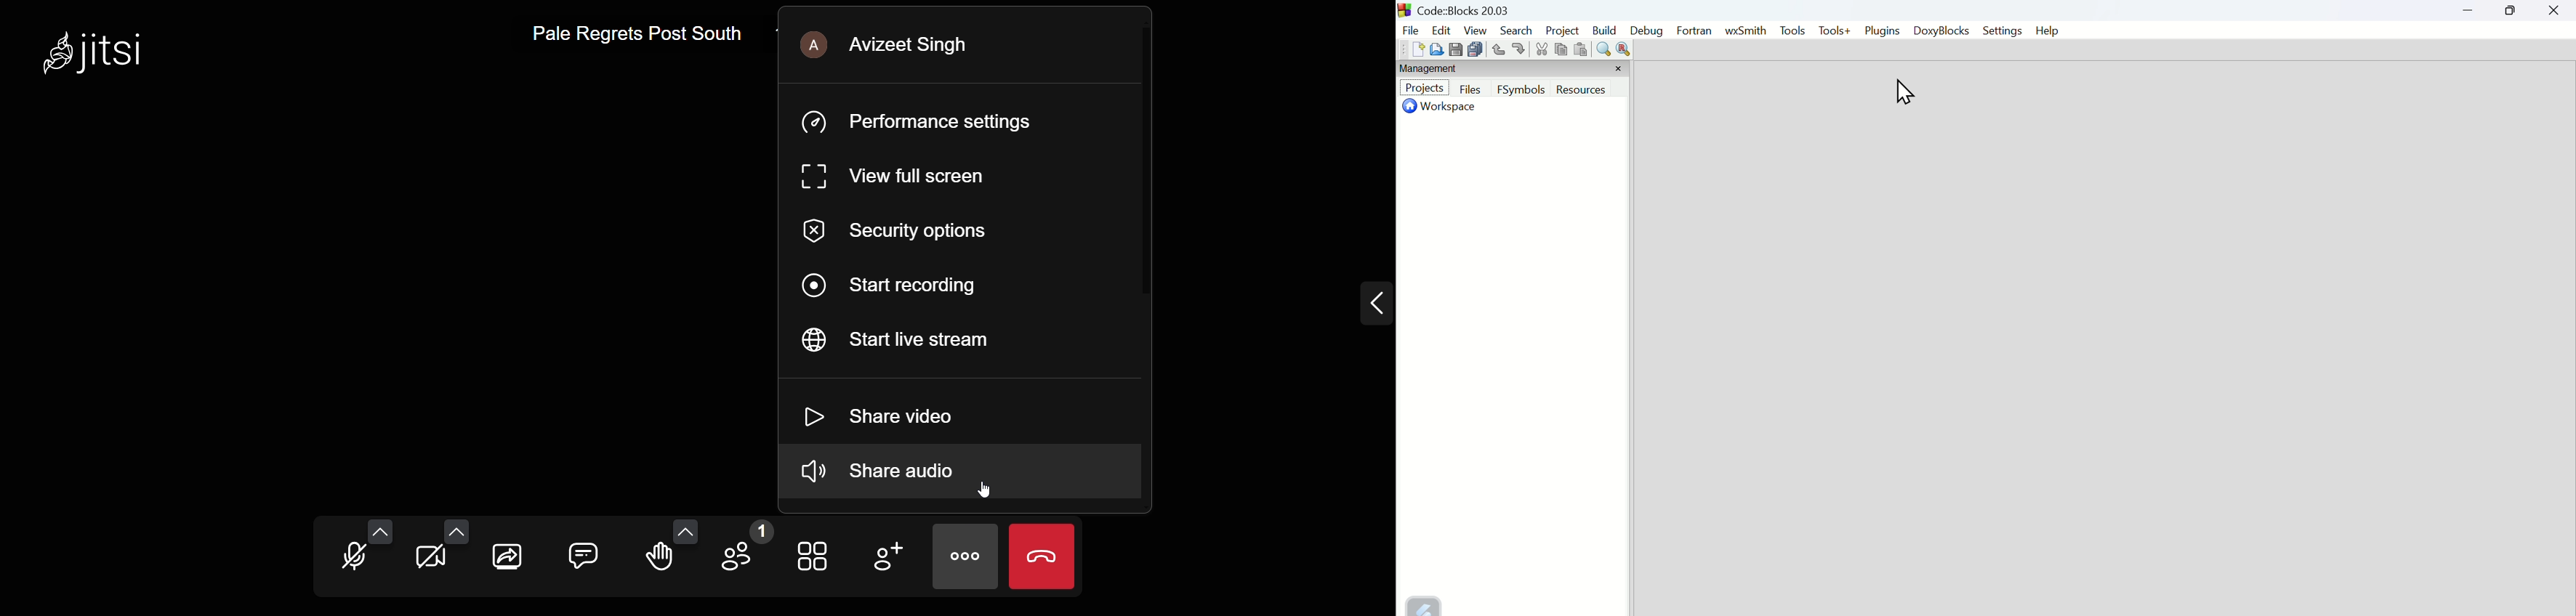  What do you see at coordinates (938, 477) in the screenshot?
I see `share audio` at bounding box center [938, 477].